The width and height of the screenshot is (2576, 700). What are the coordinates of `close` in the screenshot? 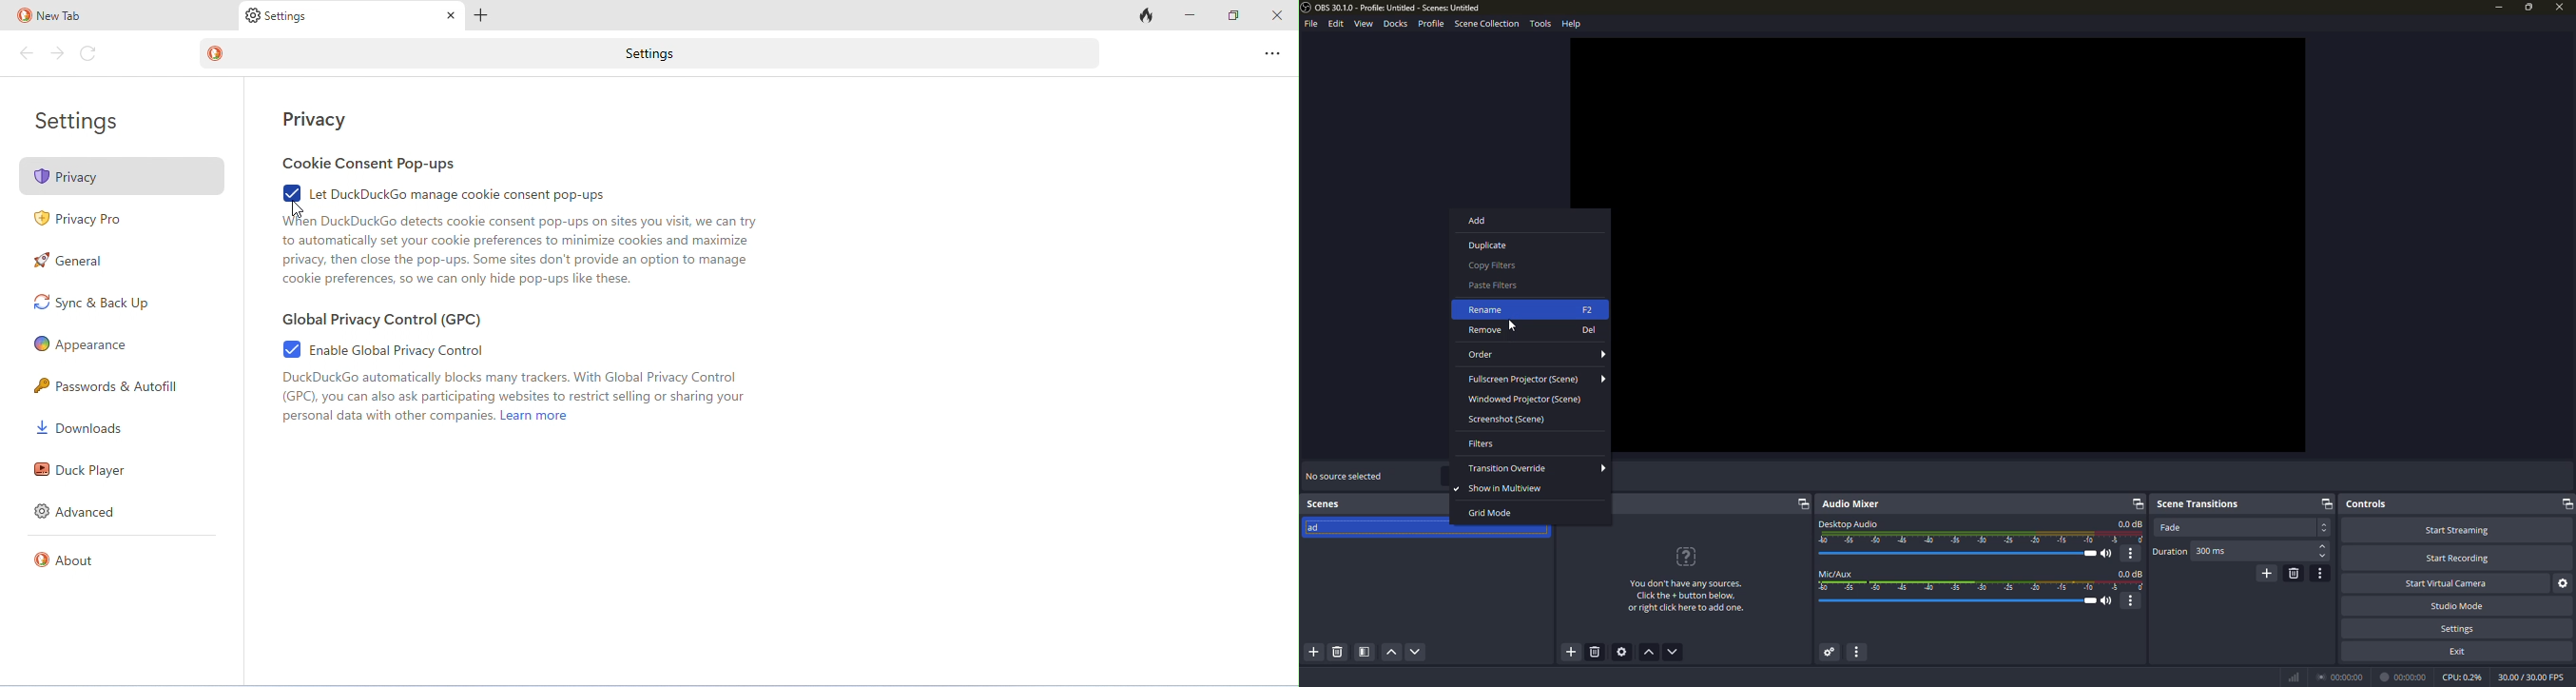 It's located at (2558, 9).